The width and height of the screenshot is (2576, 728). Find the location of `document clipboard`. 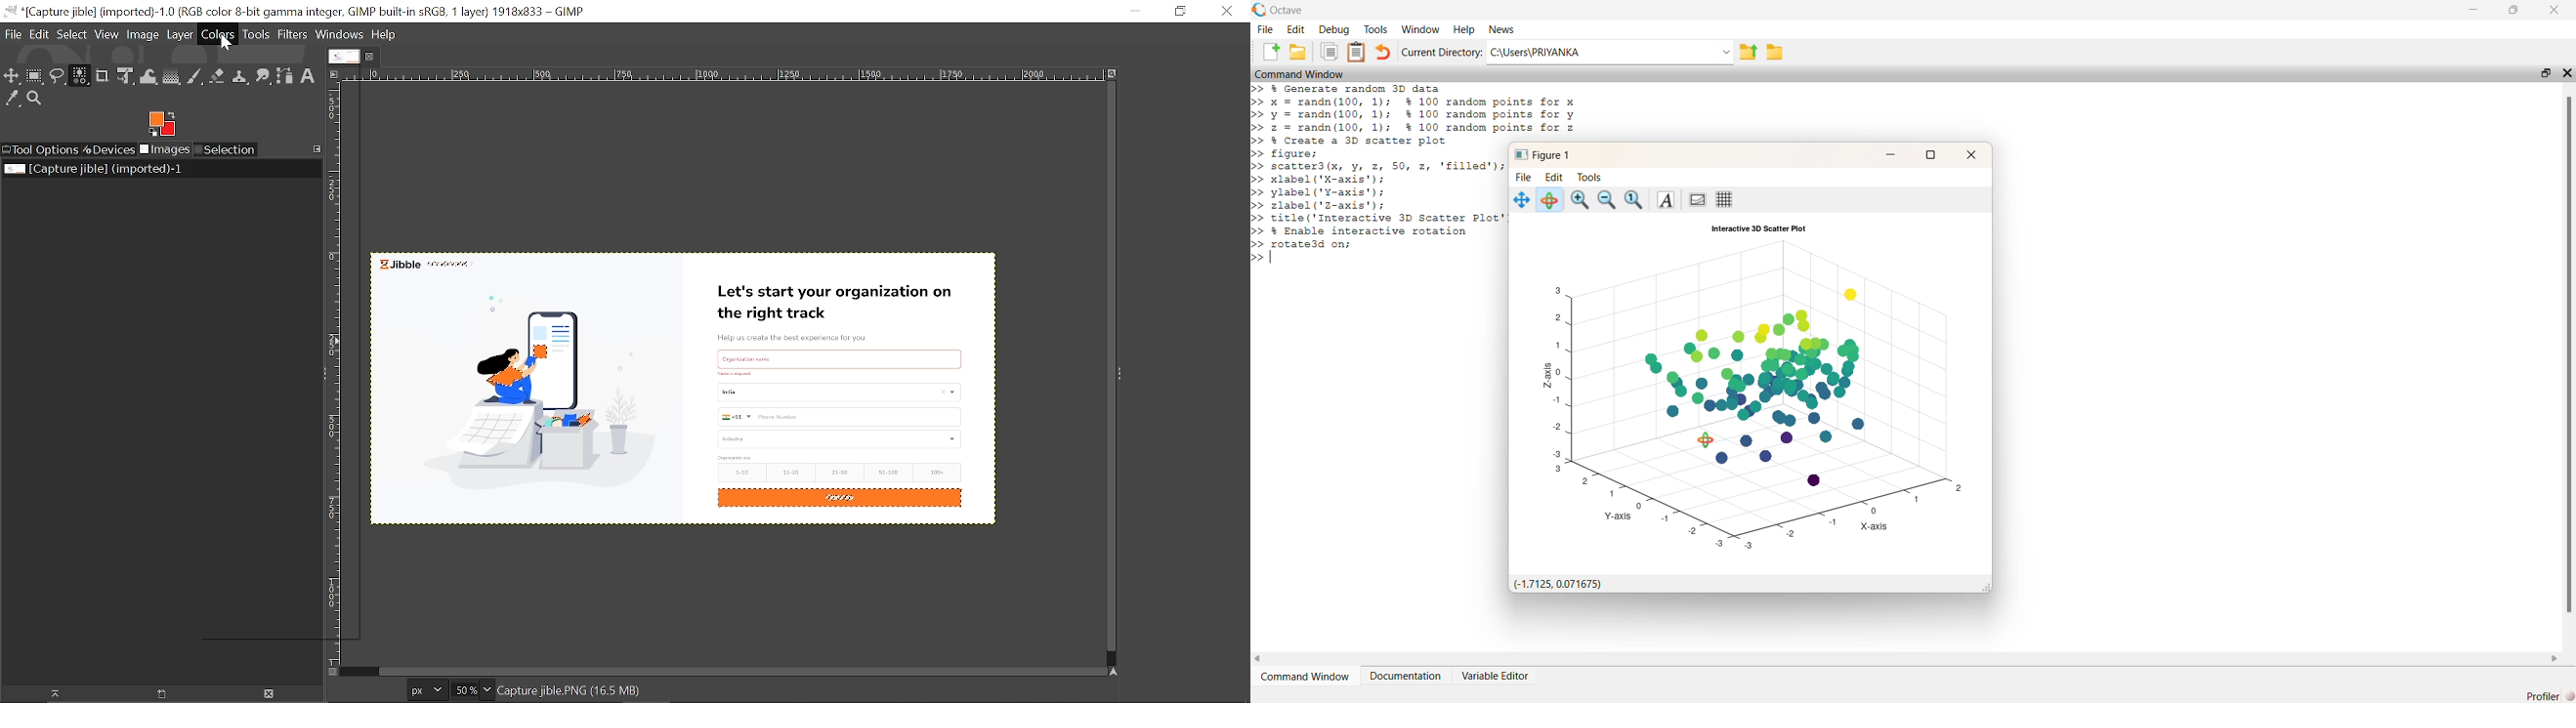

document clipboard is located at coordinates (1356, 52).